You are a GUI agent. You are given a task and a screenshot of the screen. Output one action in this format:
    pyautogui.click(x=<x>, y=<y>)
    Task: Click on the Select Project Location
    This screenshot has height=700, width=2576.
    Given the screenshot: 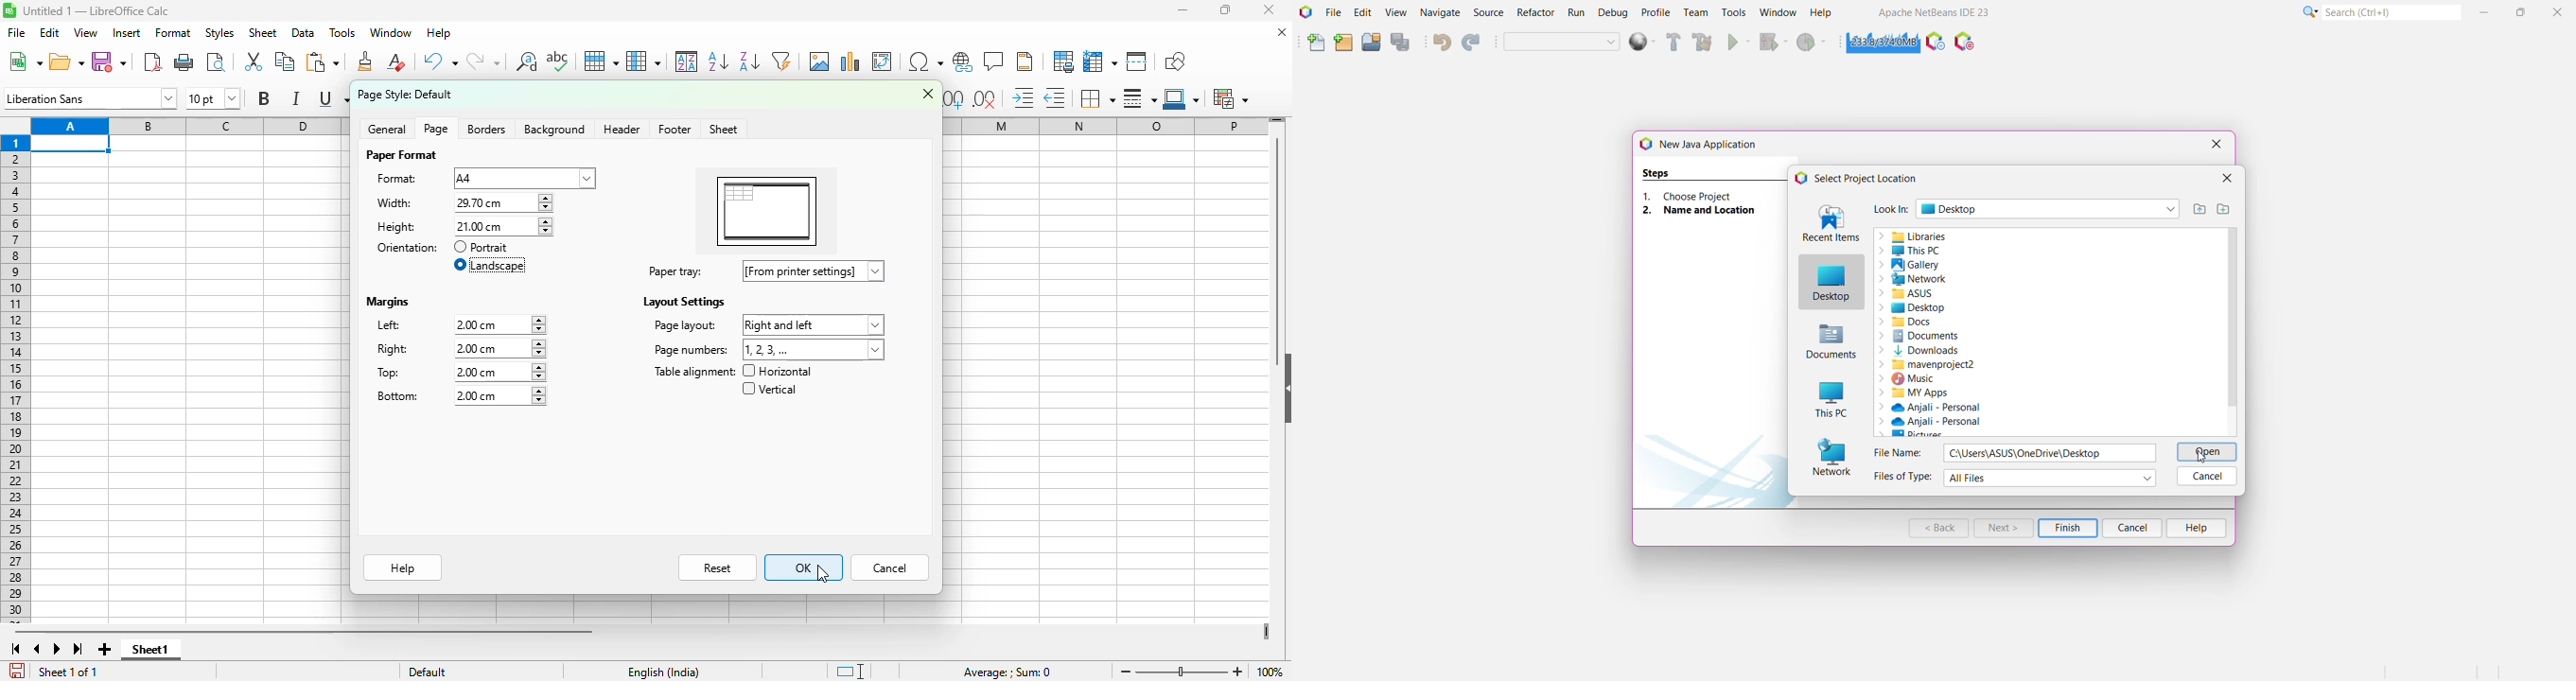 What is the action you would take?
    pyautogui.click(x=1863, y=178)
    